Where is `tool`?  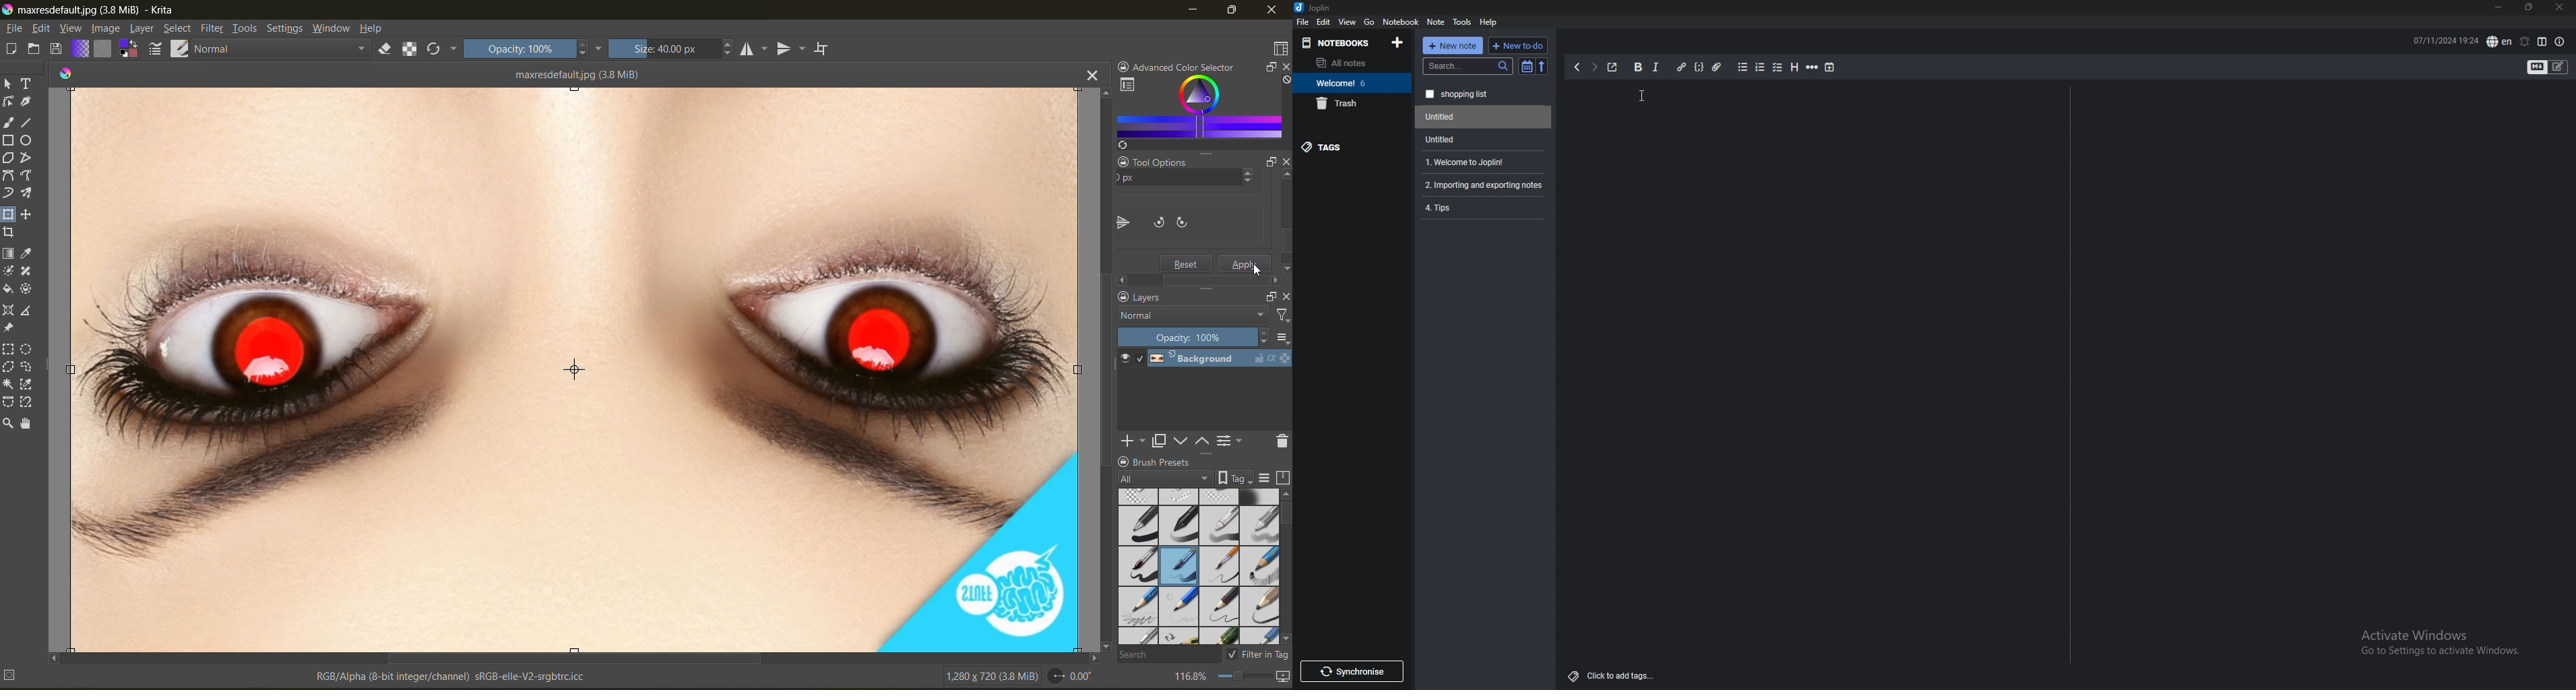 tool is located at coordinates (26, 288).